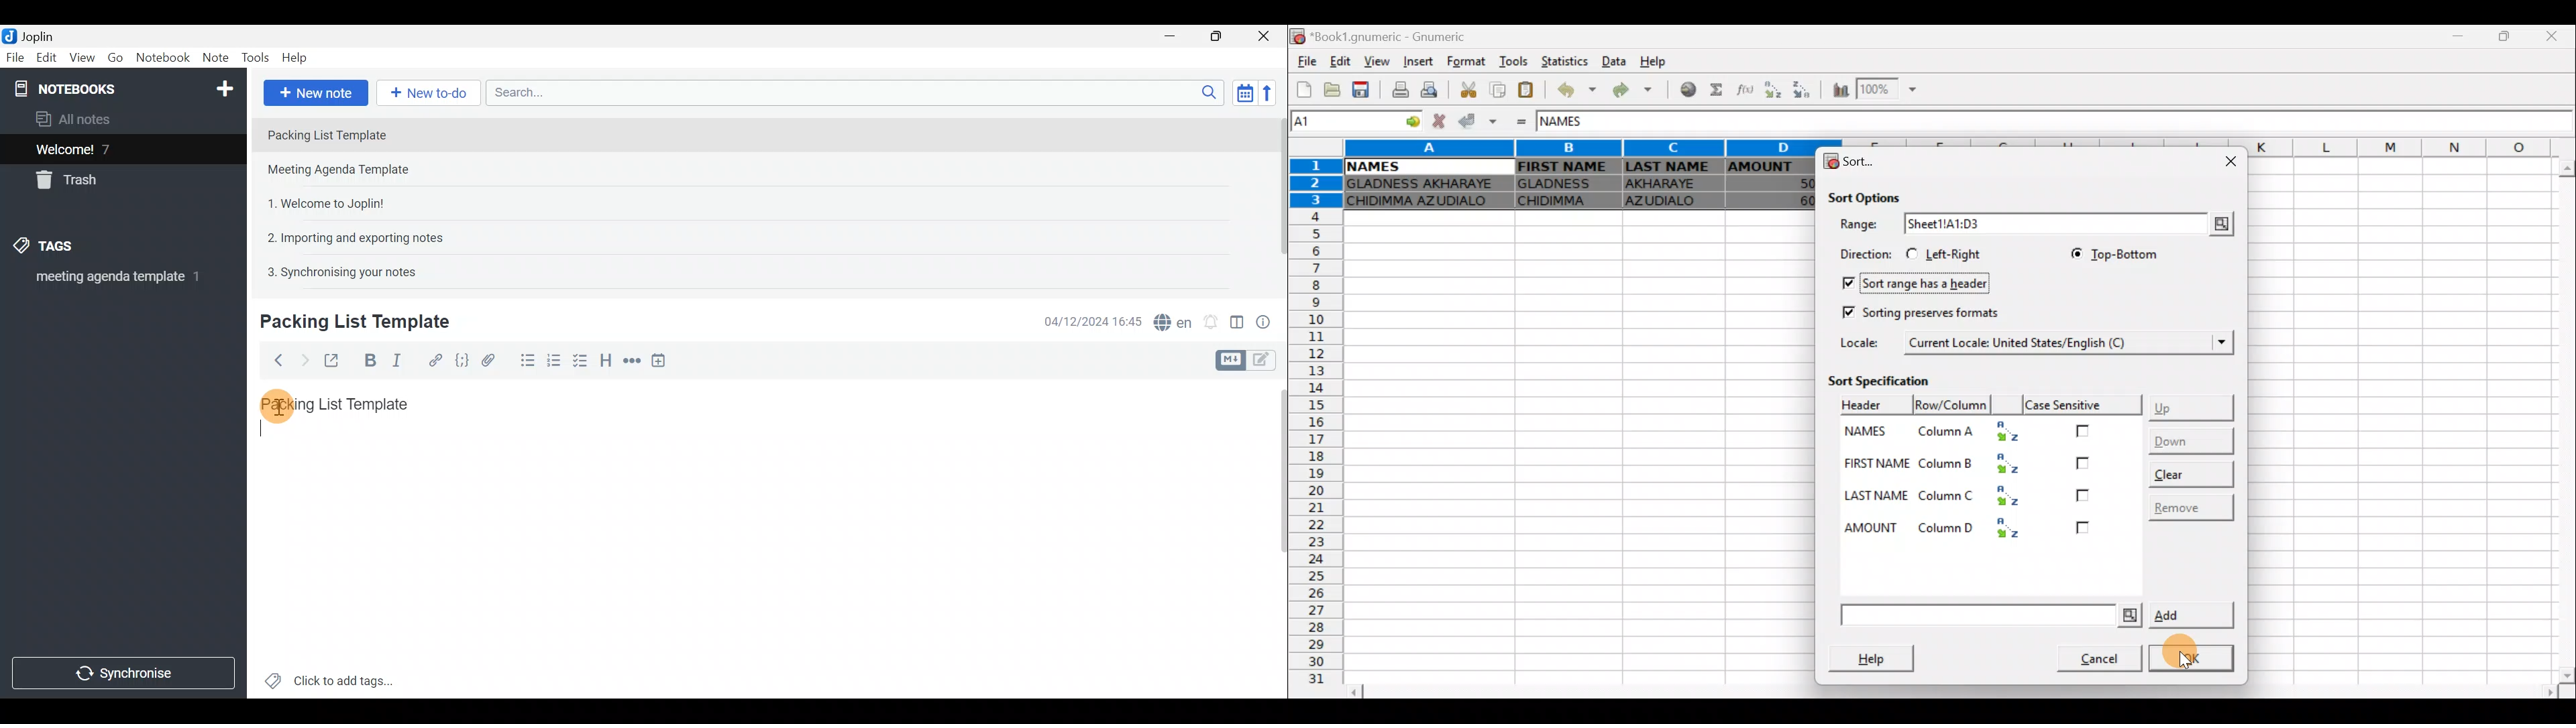 The height and width of the screenshot is (728, 2576). I want to click on Tags, so click(65, 248).